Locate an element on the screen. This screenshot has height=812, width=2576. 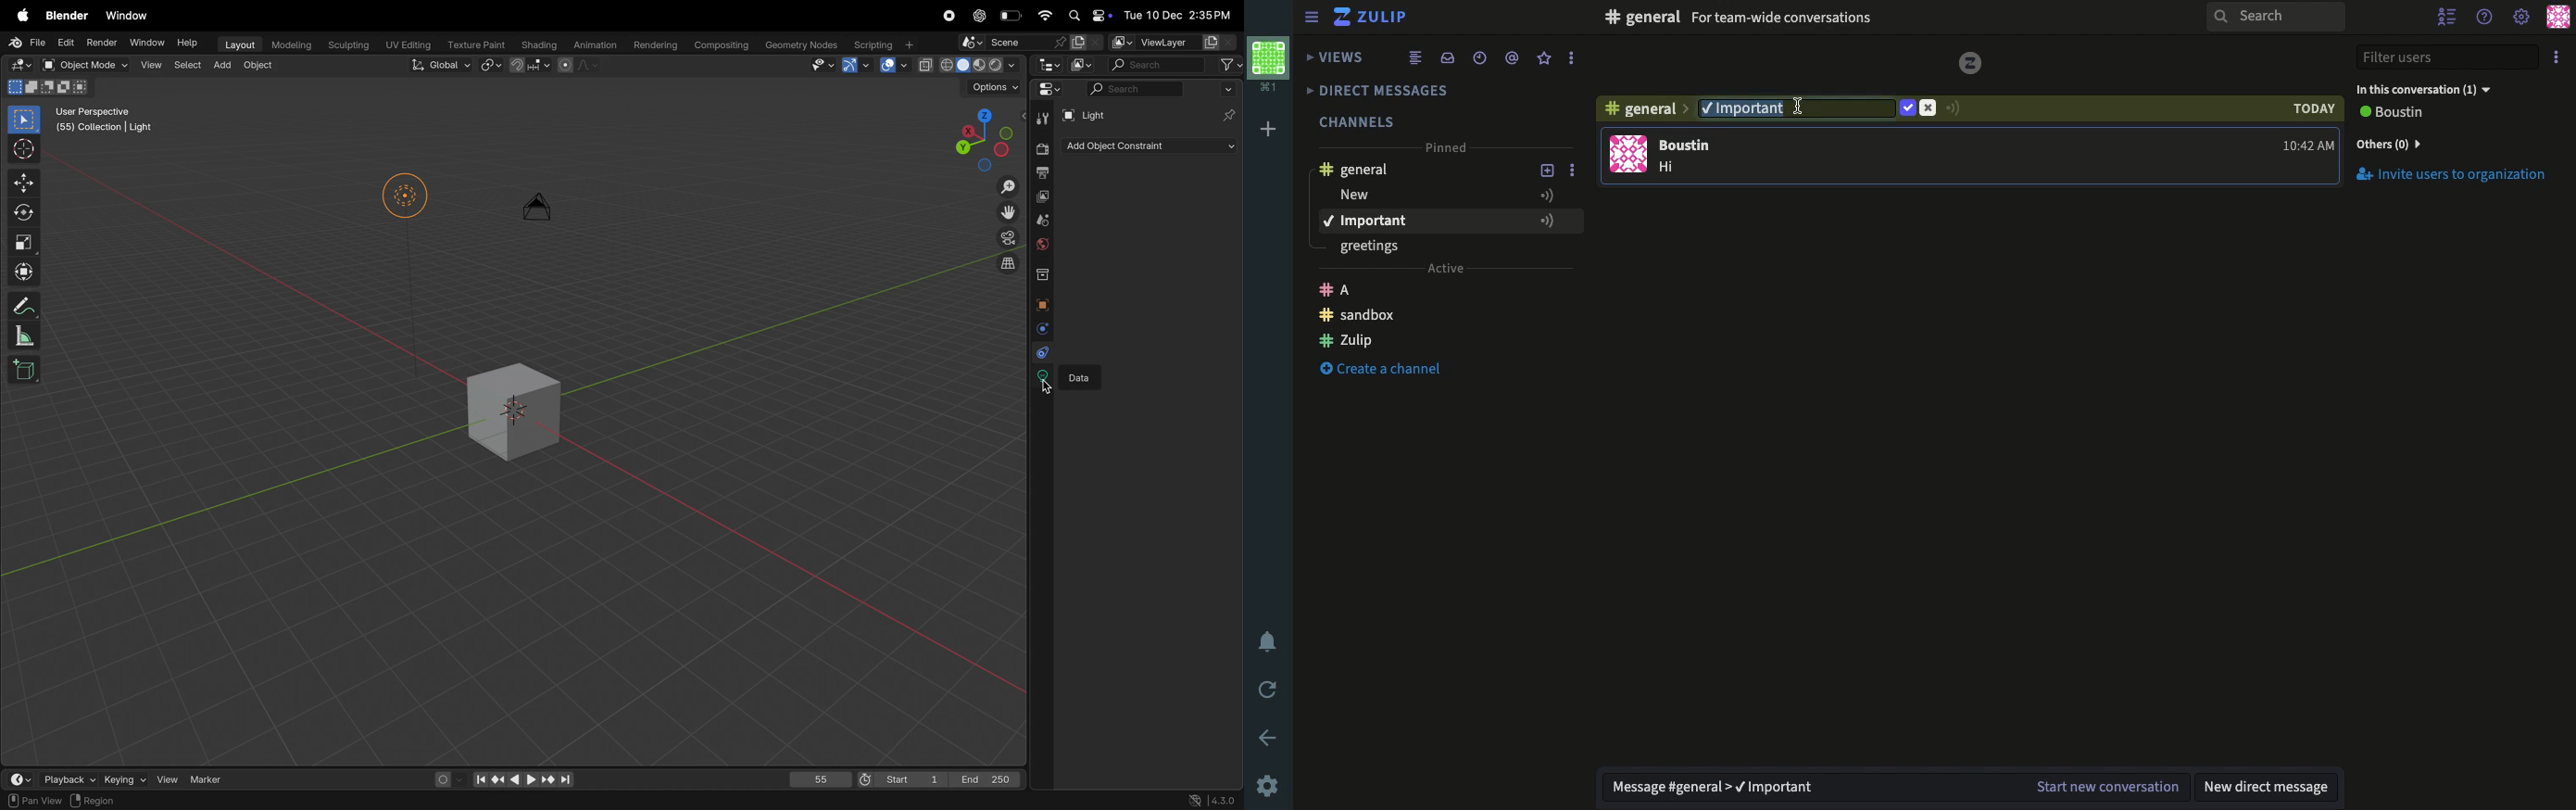
Notification is located at coordinates (1266, 639).